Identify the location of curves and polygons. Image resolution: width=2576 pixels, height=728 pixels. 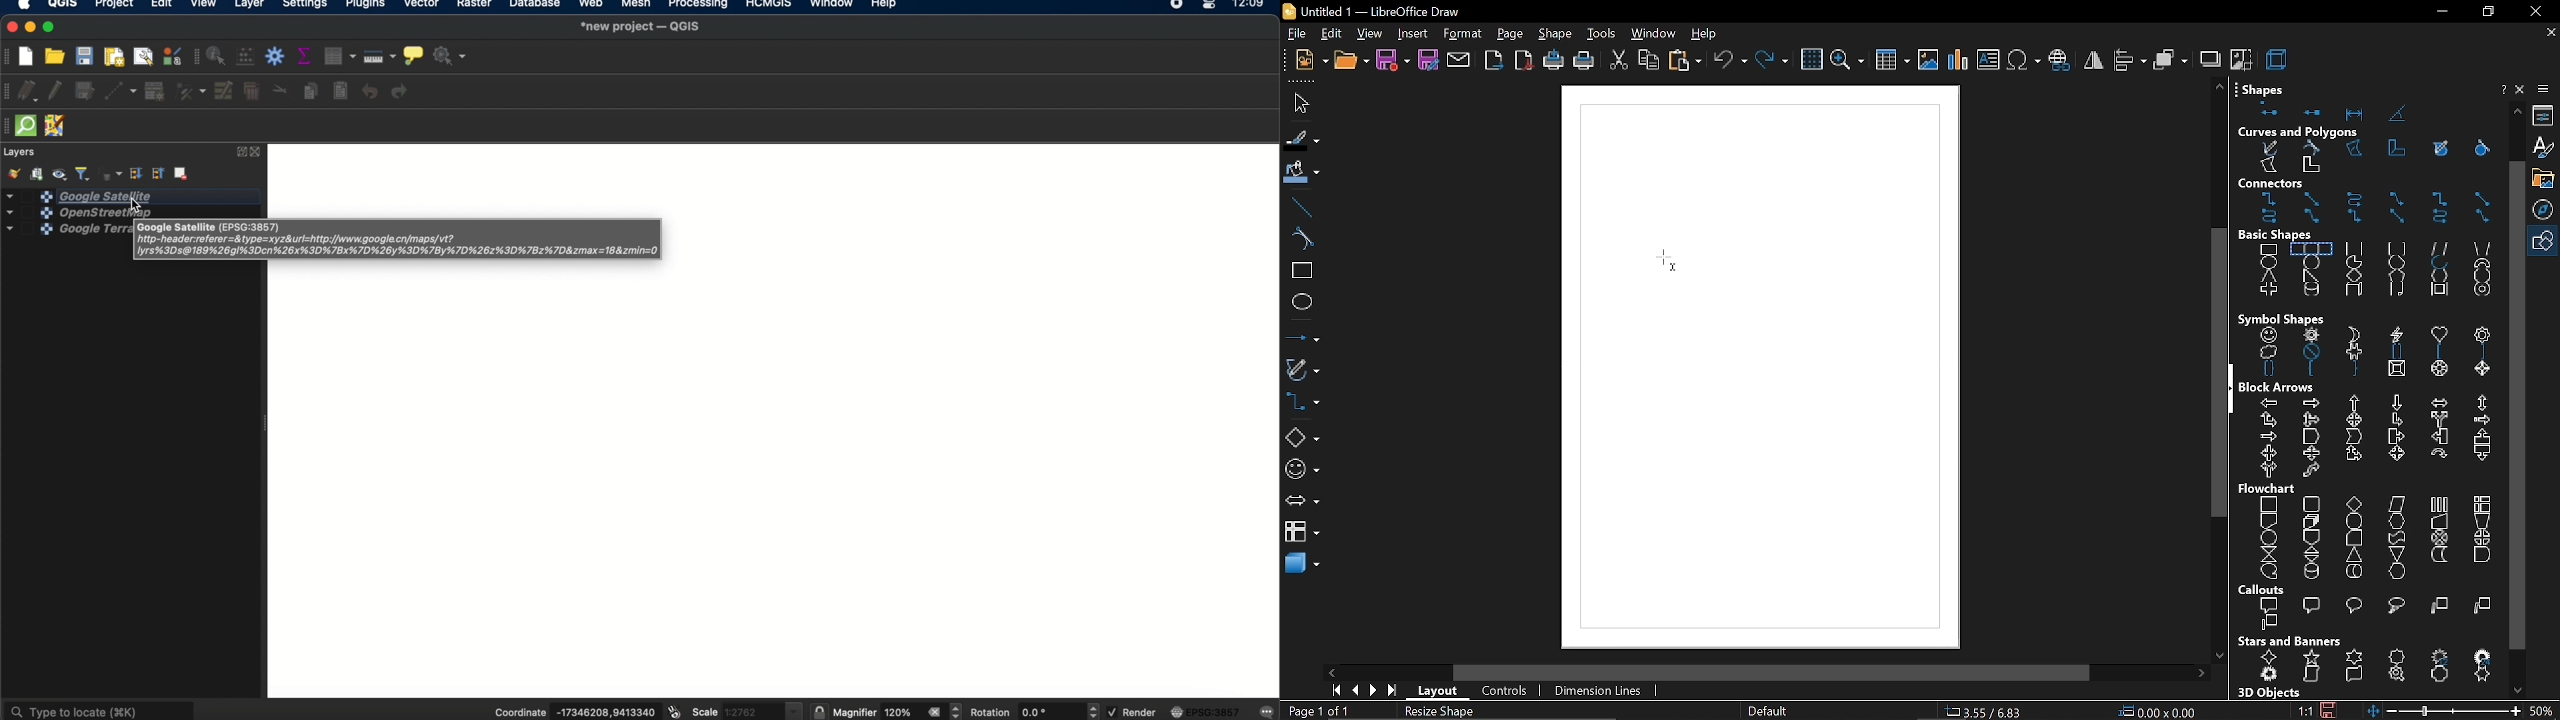
(2371, 159).